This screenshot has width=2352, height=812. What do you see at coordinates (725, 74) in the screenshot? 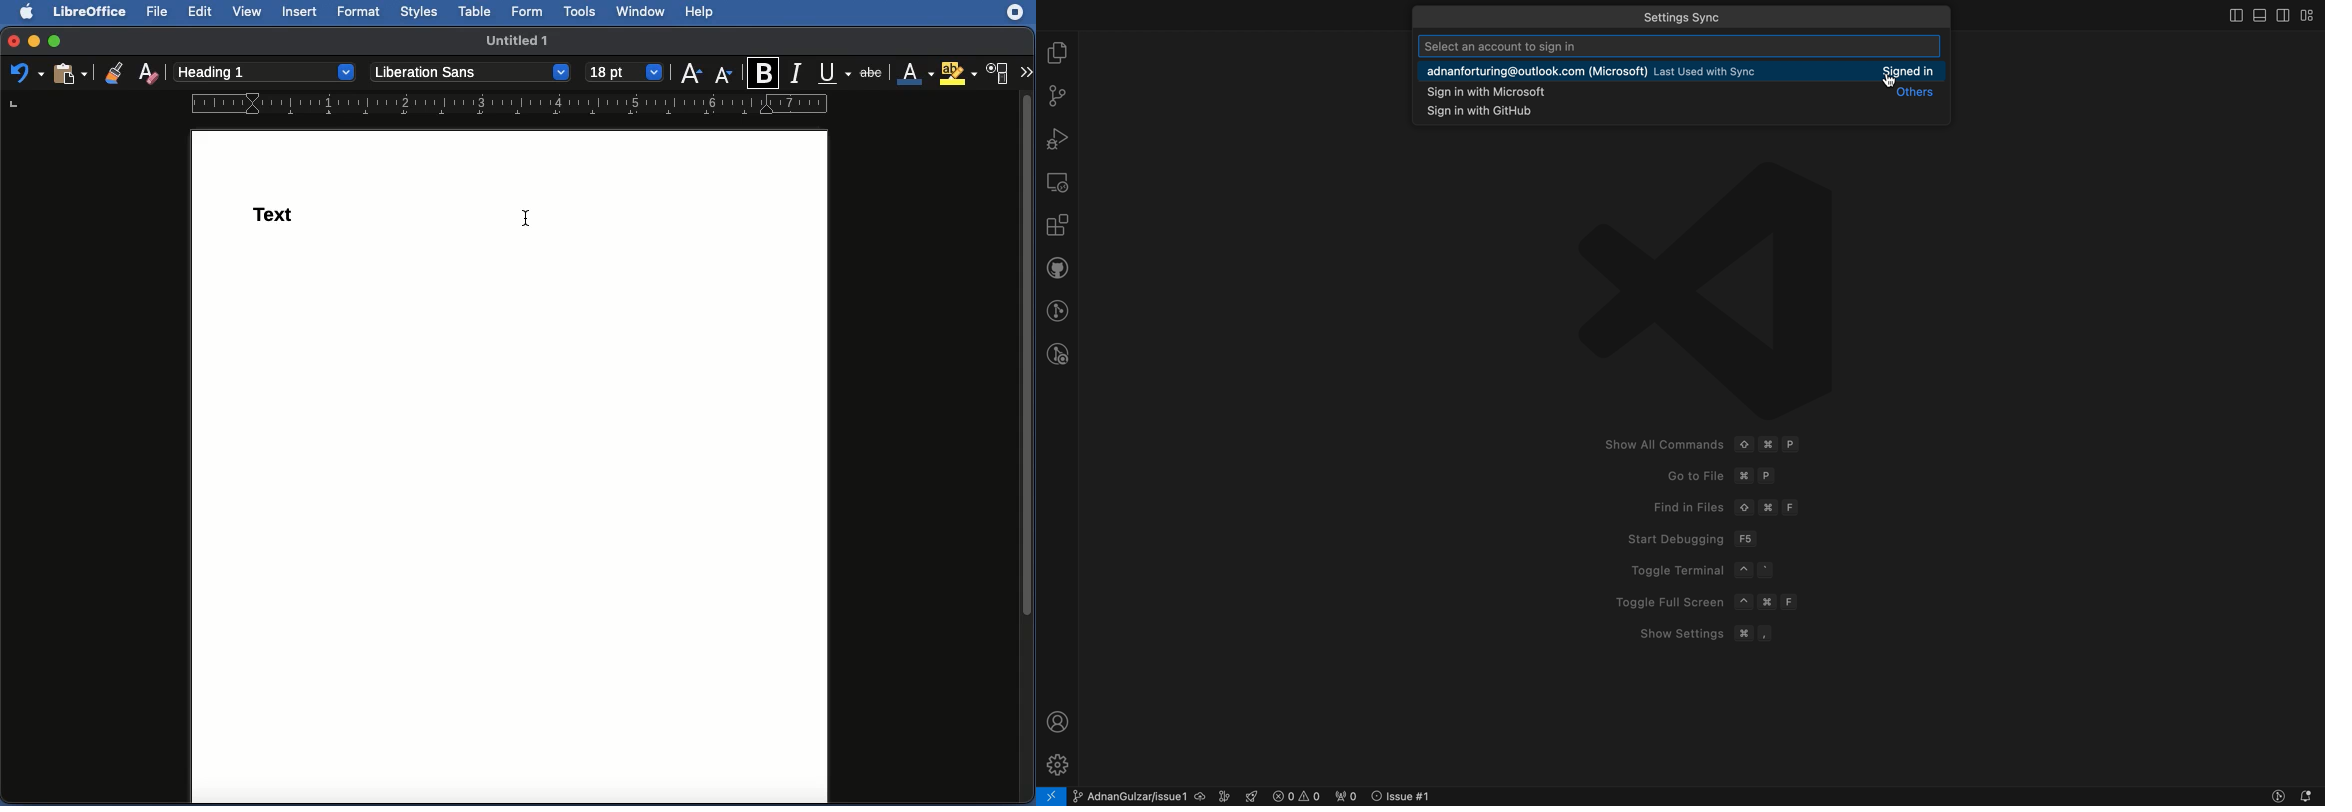
I see `Size decrease` at bounding box center [725, 74].